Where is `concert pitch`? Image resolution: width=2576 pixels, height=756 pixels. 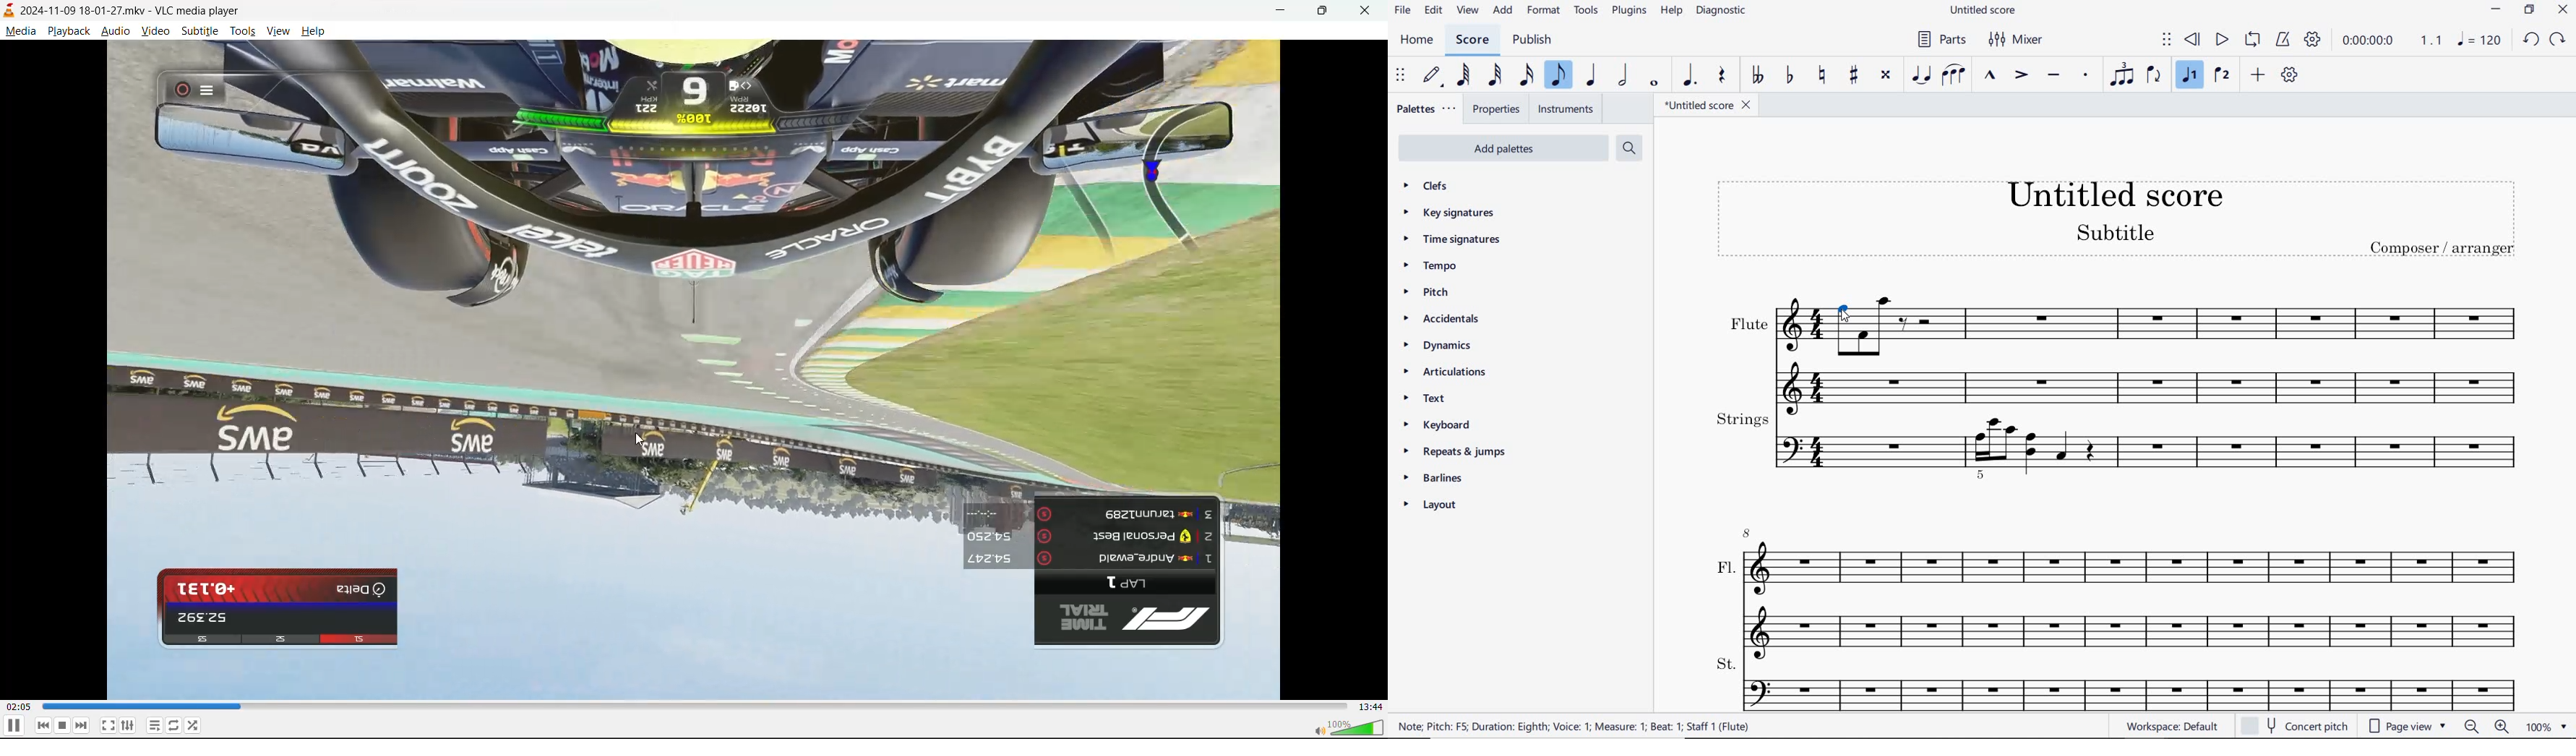
concert pitch is located at coordinates (2296, 724).